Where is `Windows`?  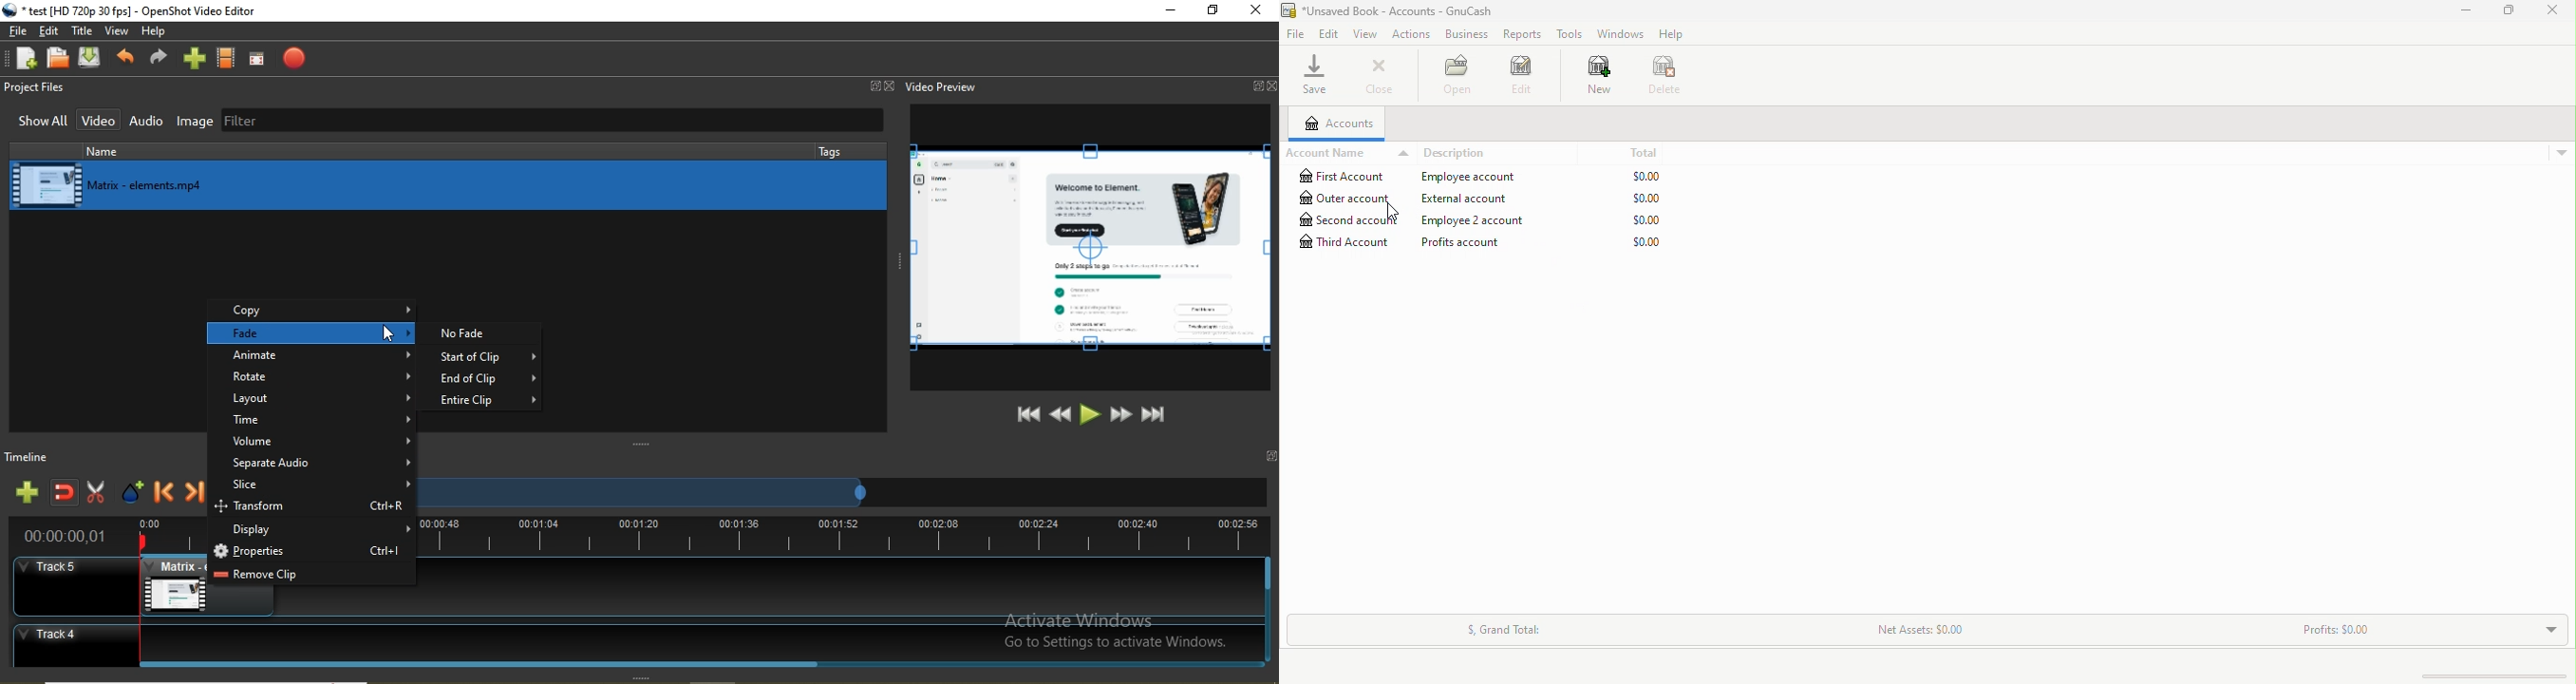 Windows is located at coordinates (1619, 33).